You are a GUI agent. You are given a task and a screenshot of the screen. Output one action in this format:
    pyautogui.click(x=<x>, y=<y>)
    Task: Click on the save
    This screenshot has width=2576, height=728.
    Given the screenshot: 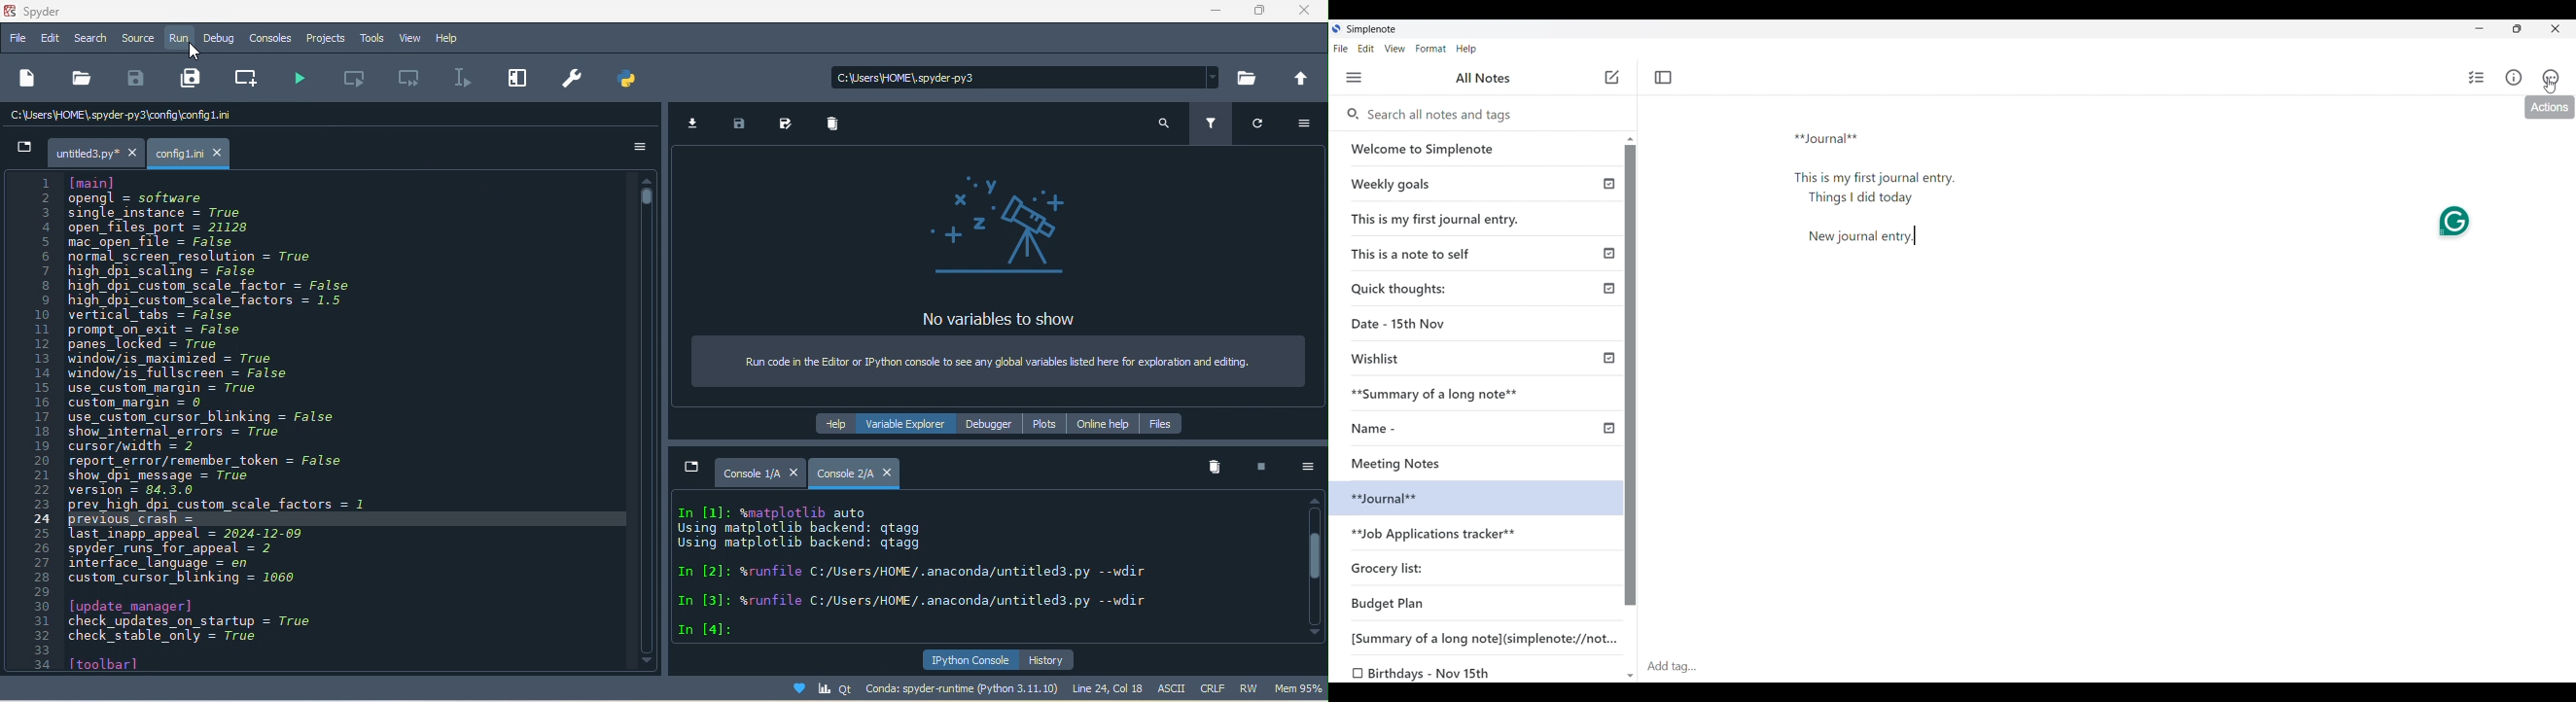 What is the action you would take?
    pyautogui.click(x=739, y=124)
    